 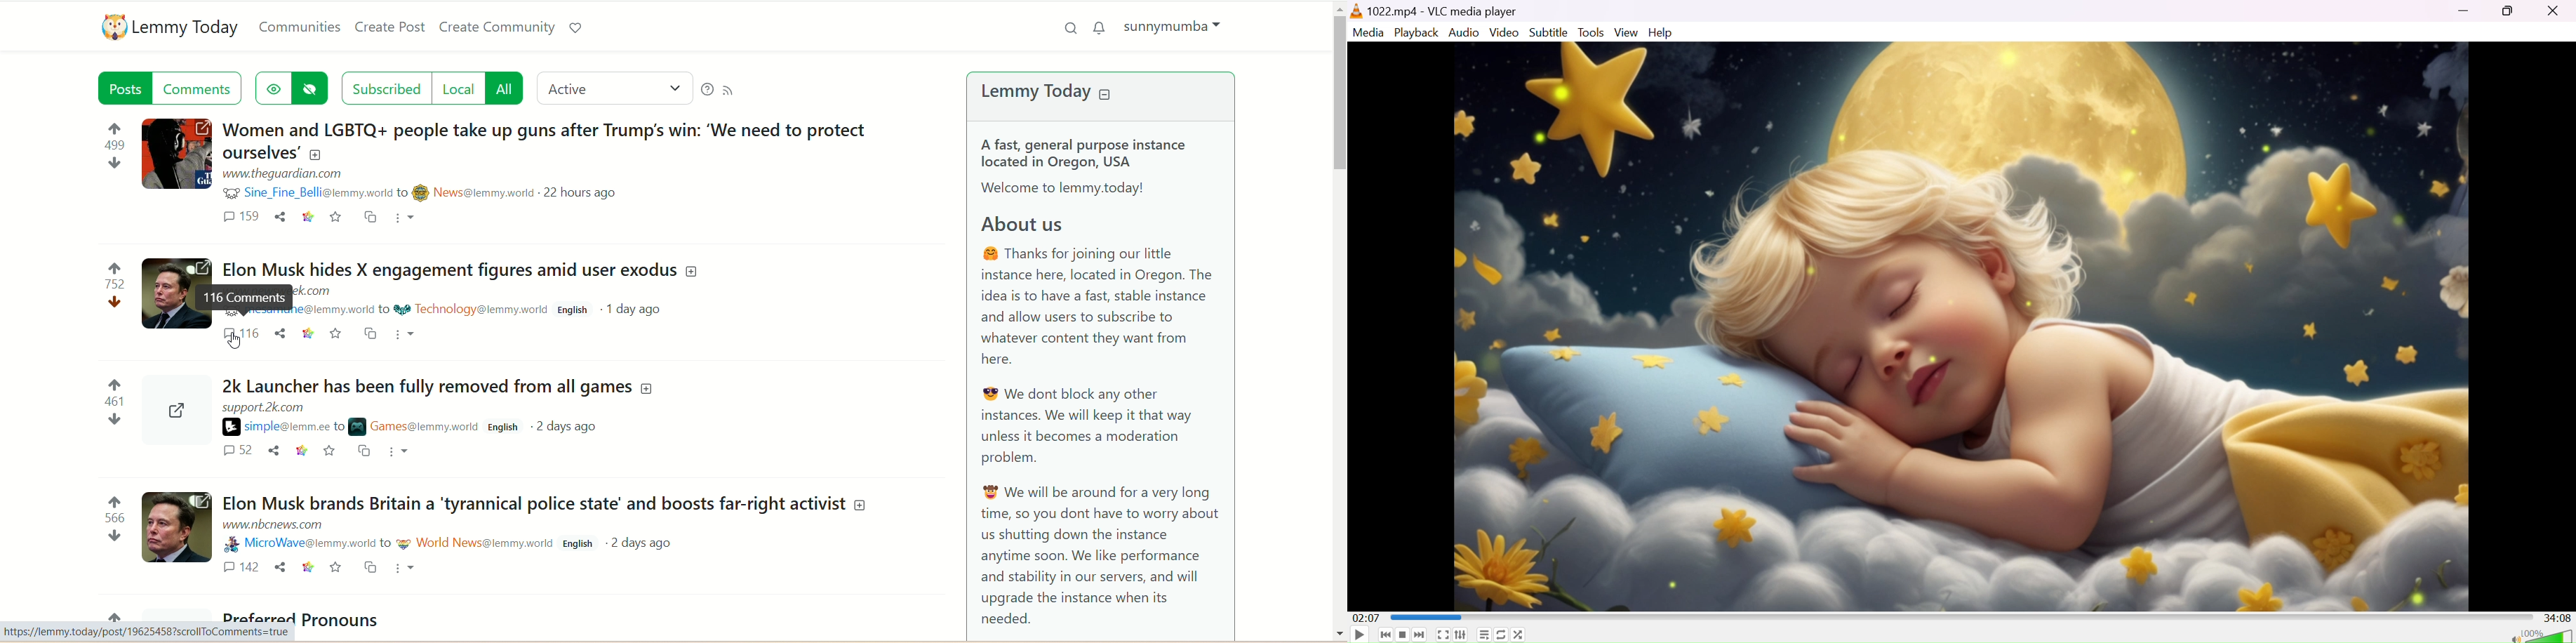 I want to click on Mute, so click(x=2515, y=639).